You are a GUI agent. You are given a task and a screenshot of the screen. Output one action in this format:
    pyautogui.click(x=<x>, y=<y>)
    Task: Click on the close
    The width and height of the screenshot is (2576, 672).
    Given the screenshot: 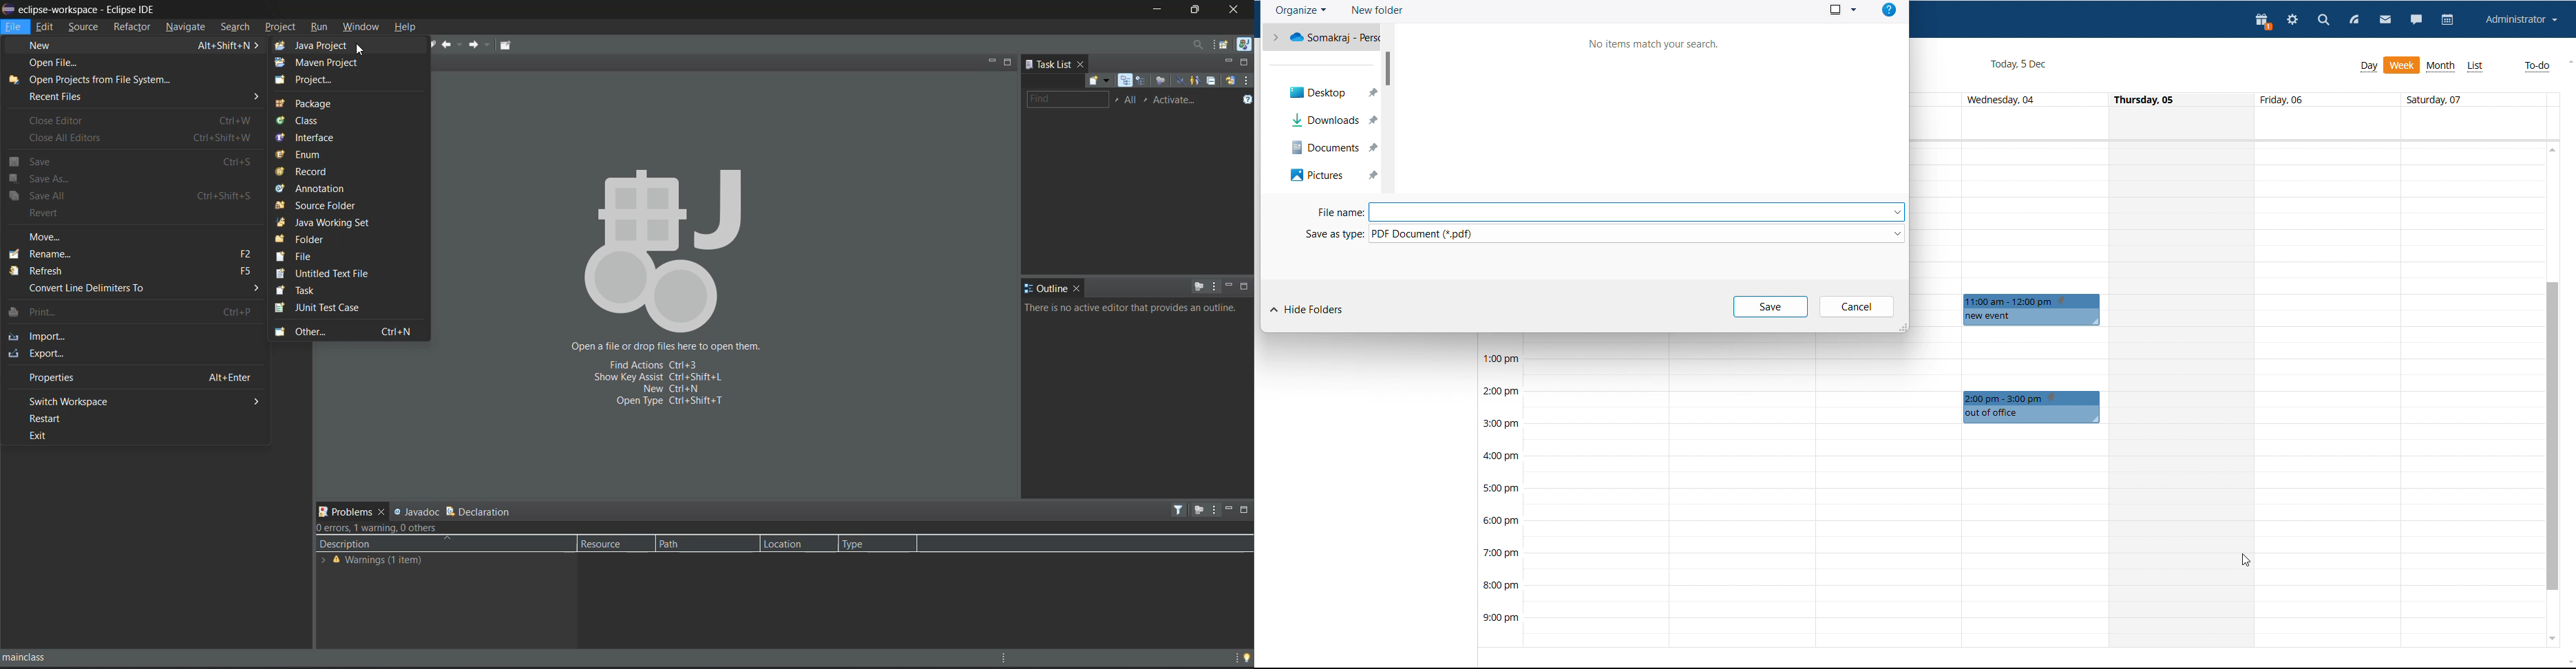 What is the action you would take?
    pyautogui.click(x=1236, y=10)
    